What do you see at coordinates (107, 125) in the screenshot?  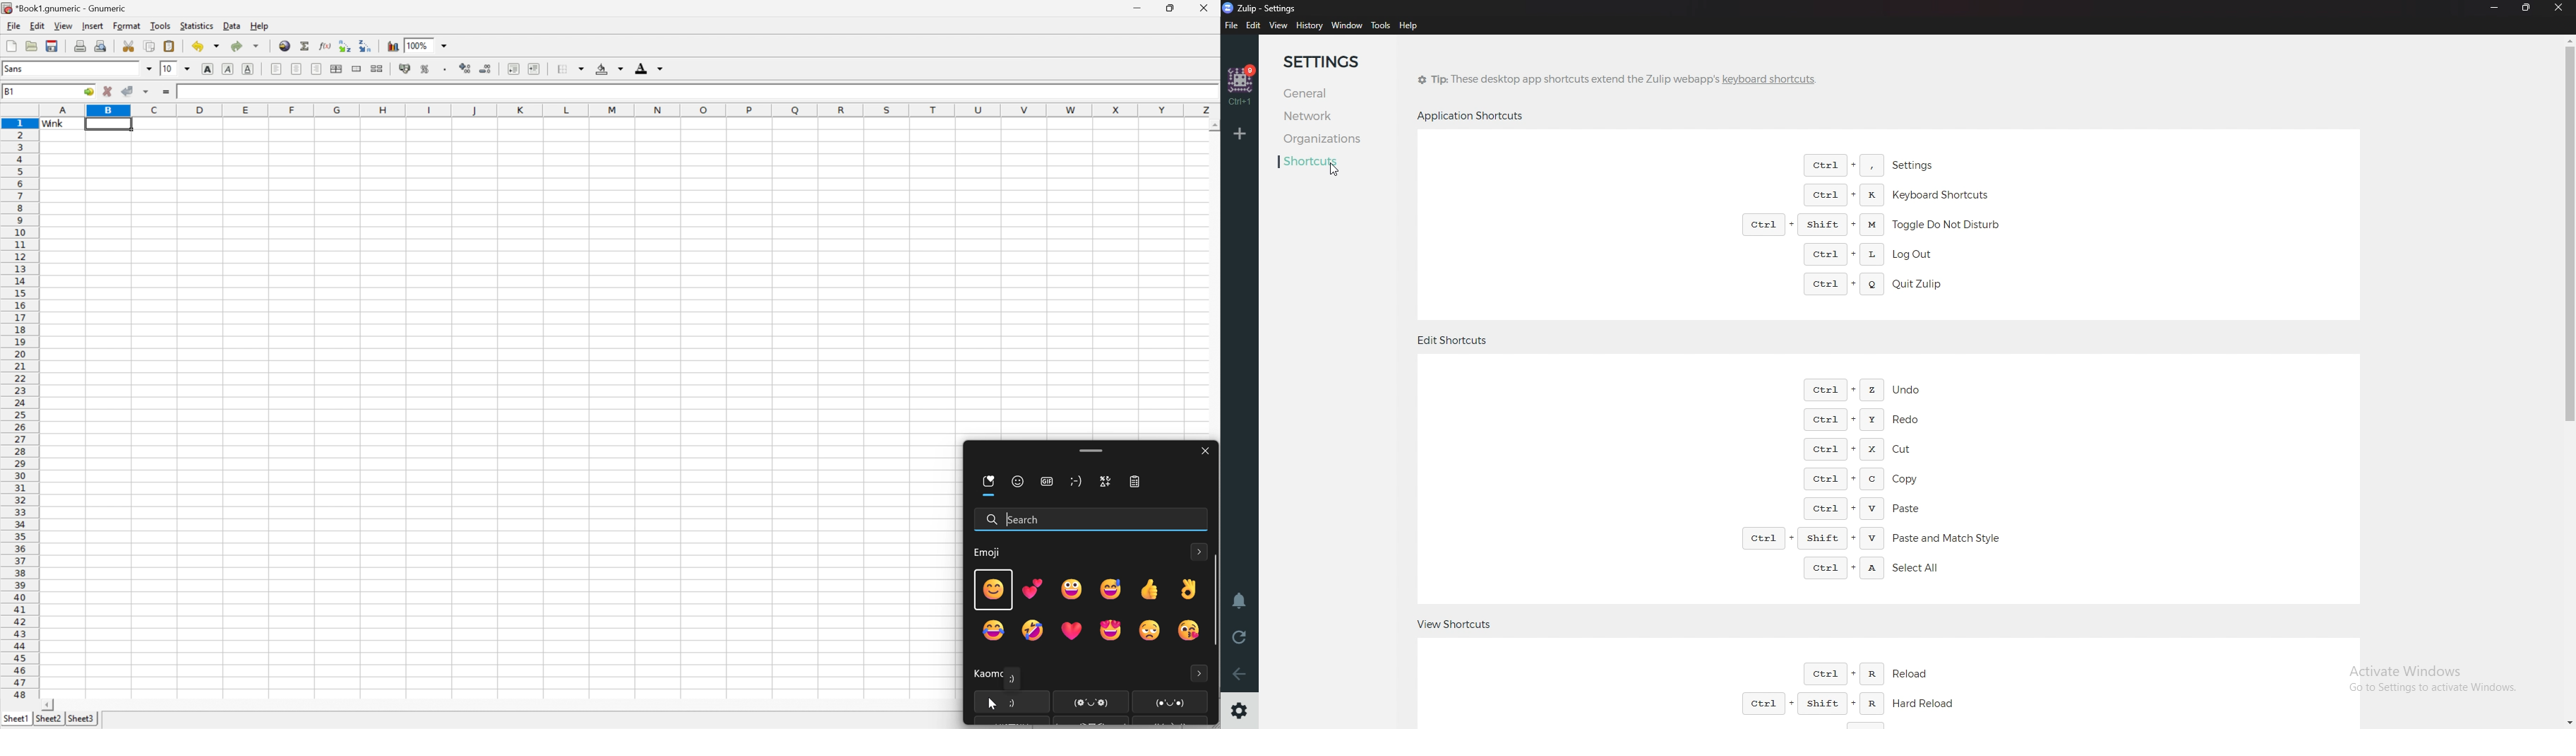 I see `selected cell` at bounding box center [107, 125].